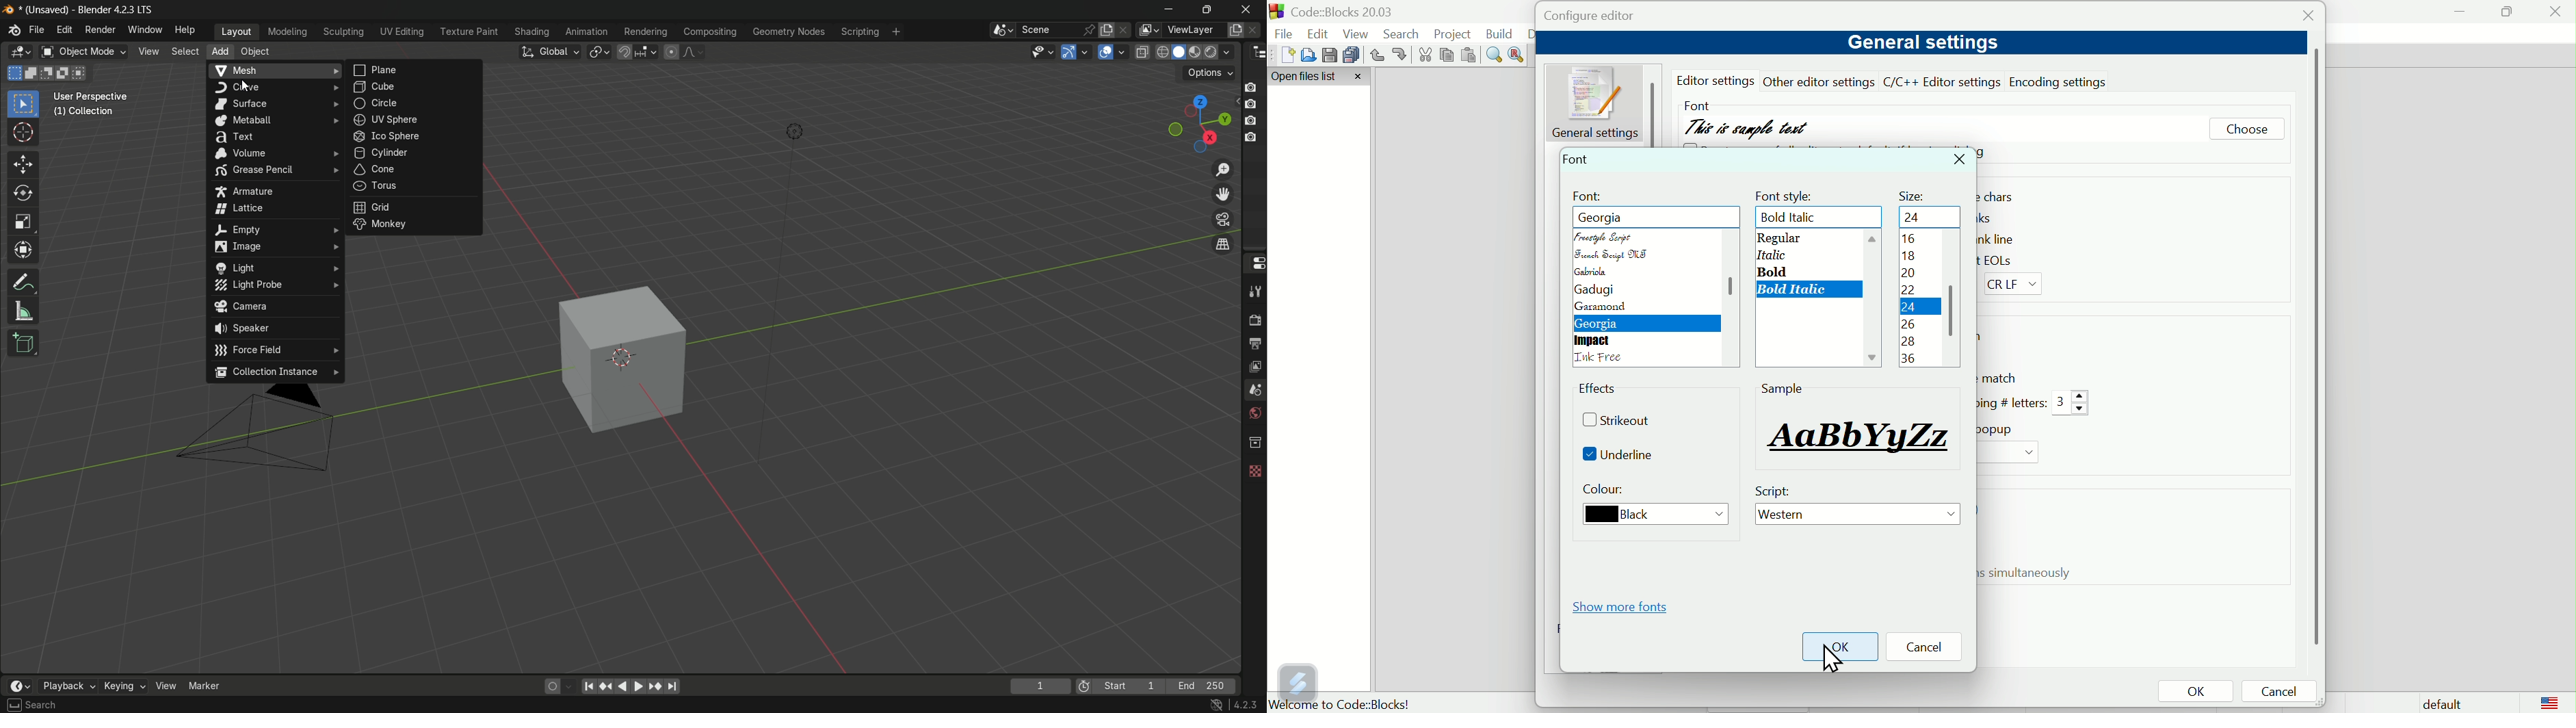 This screenshot has height=728, width=2576. I want to click on Replace, so click(1518, 53).